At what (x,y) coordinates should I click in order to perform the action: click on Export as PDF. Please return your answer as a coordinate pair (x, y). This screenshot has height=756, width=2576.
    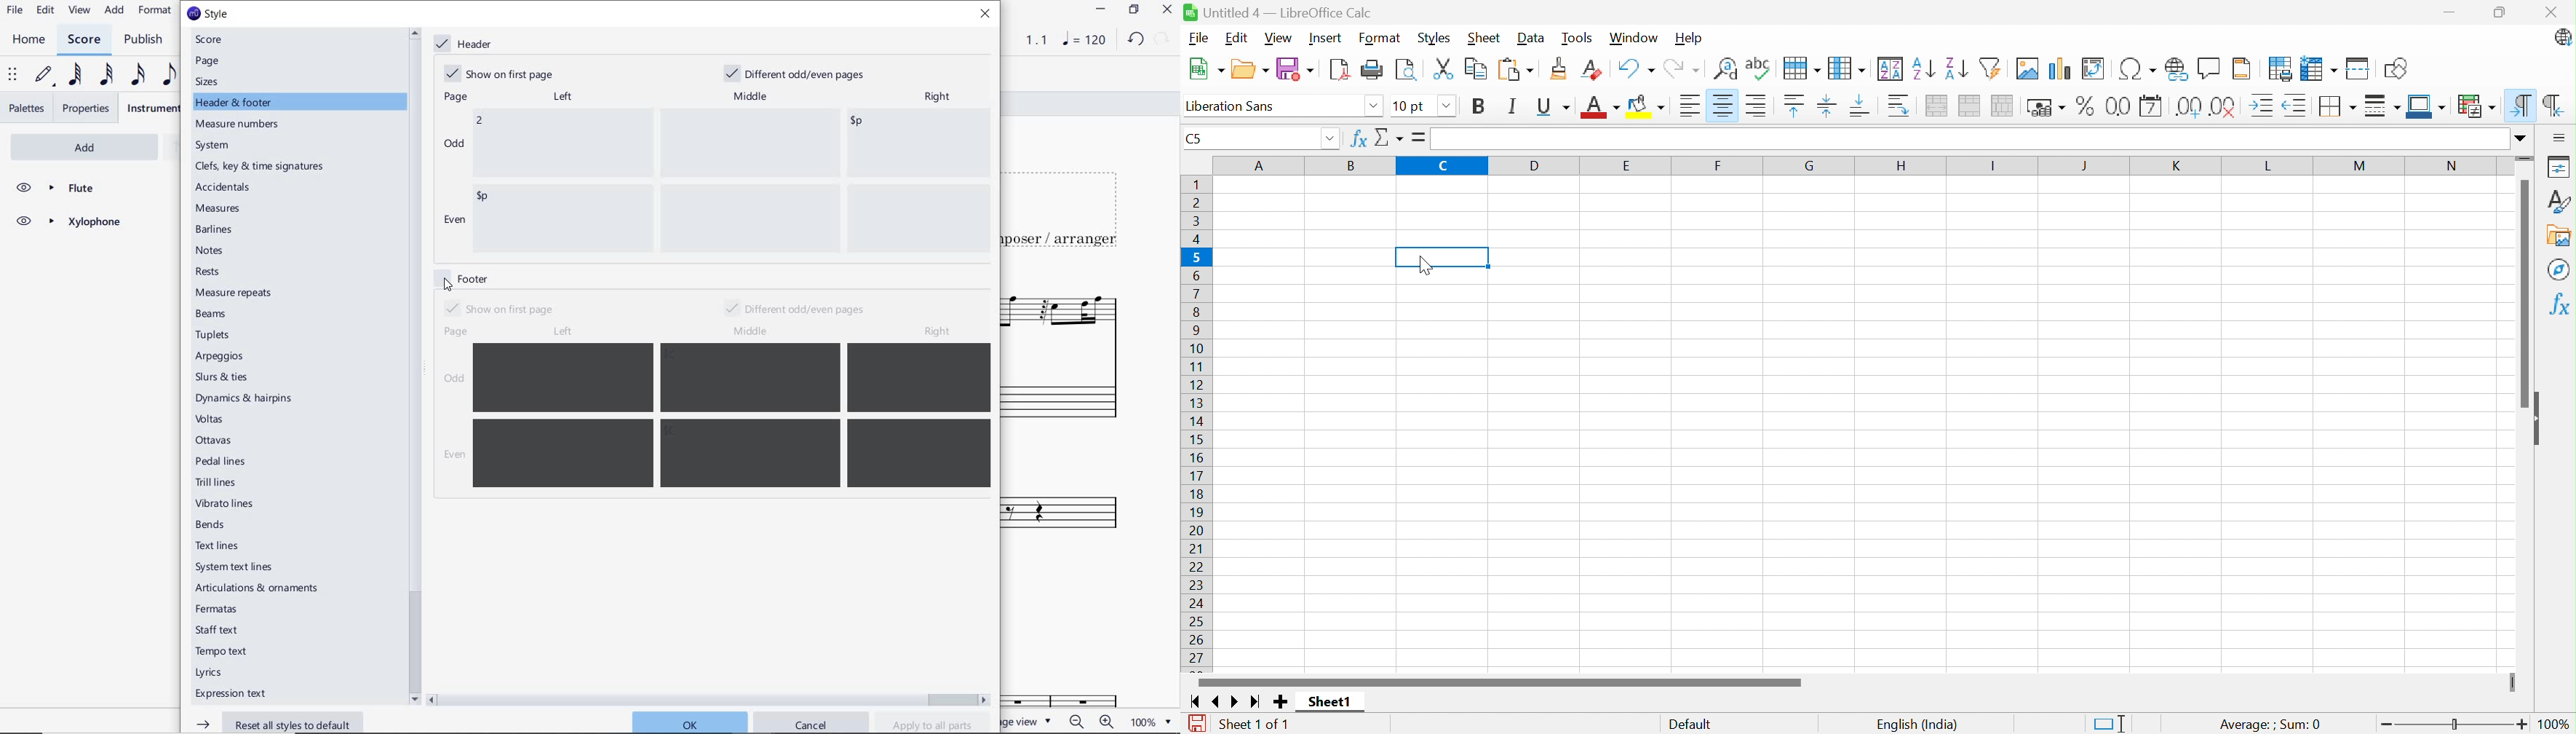
    Looking at the image, I should click on (1341, 68).